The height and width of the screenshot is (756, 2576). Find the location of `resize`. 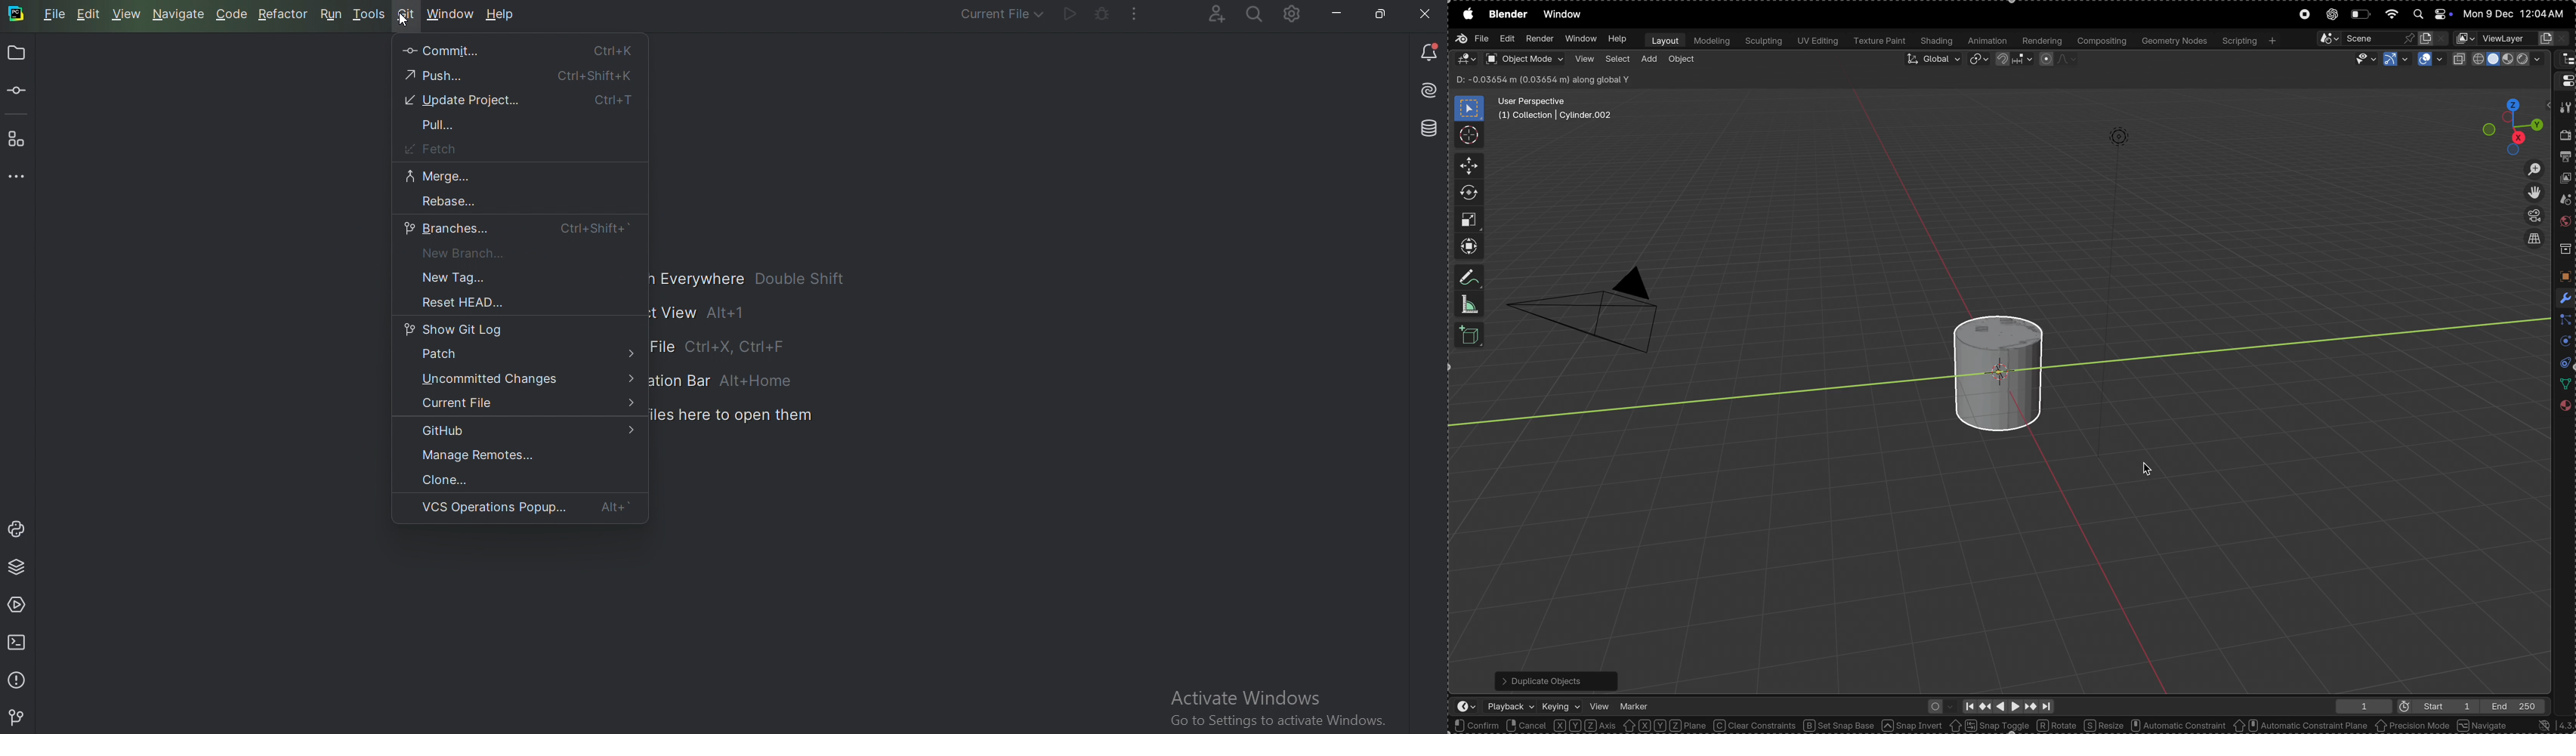

resize is located at coordinates (2103, 725).